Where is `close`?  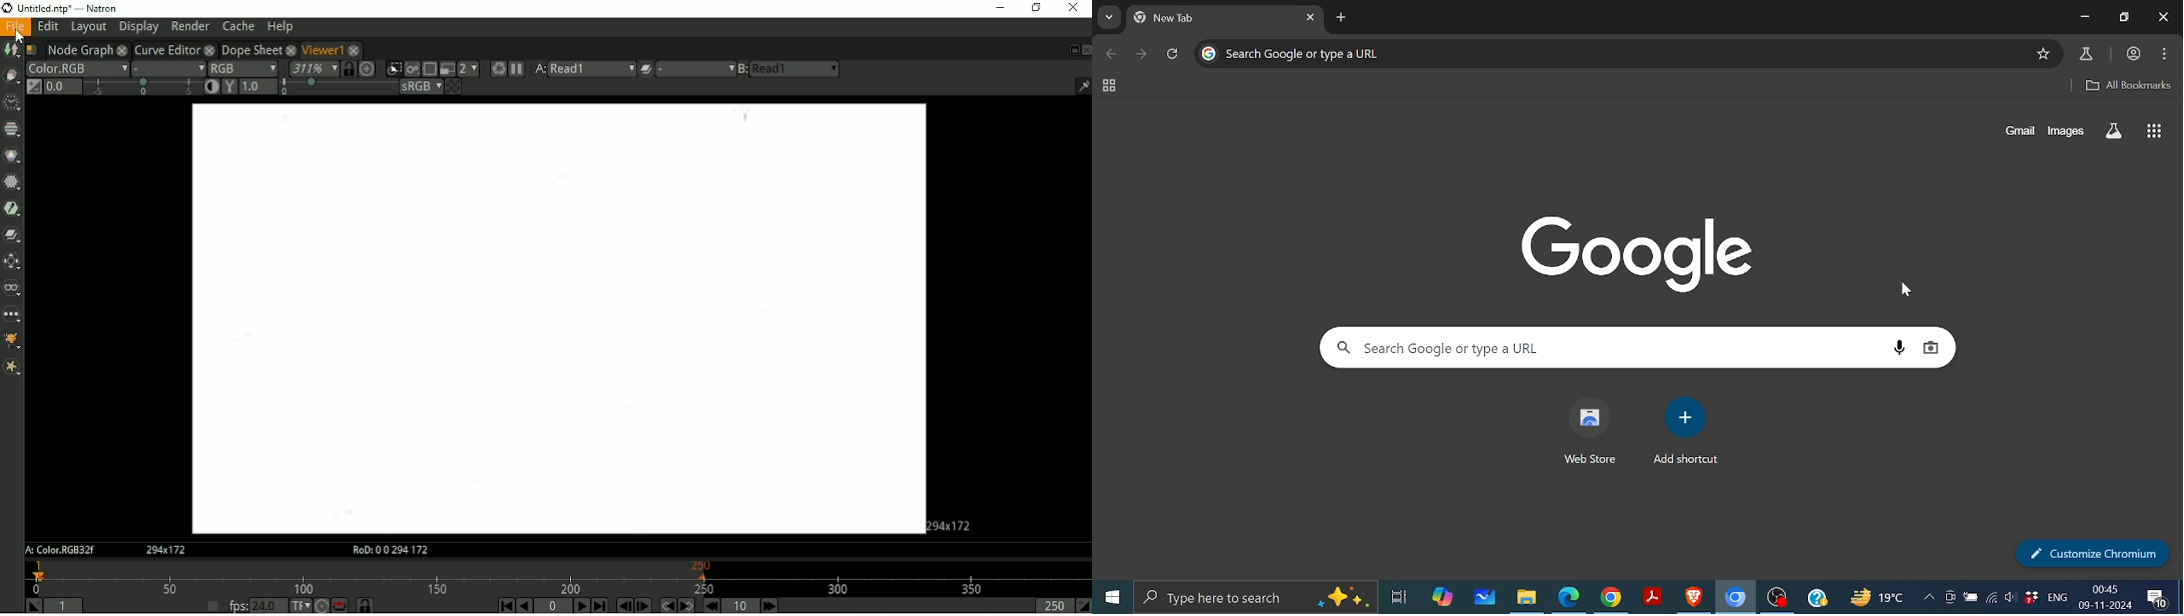 close is located at coordinates (210, 50).